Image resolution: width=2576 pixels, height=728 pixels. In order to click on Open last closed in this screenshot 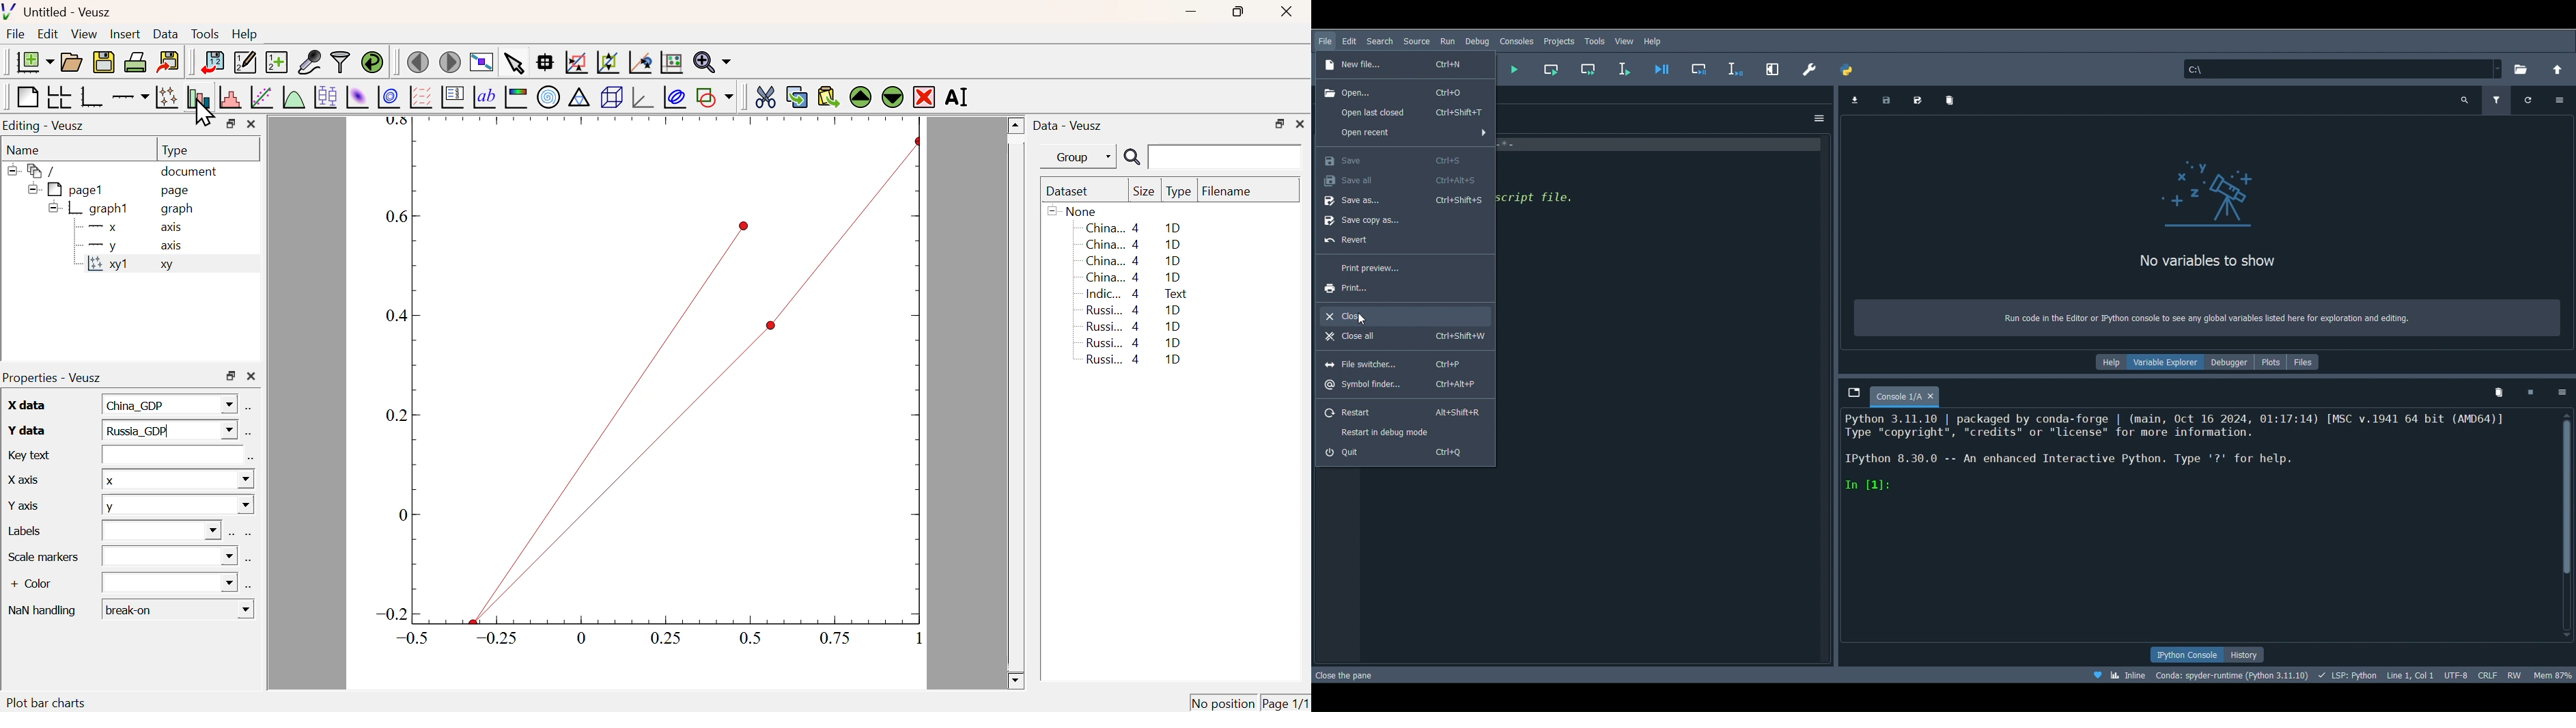, I will do `click(1409, 111)`.